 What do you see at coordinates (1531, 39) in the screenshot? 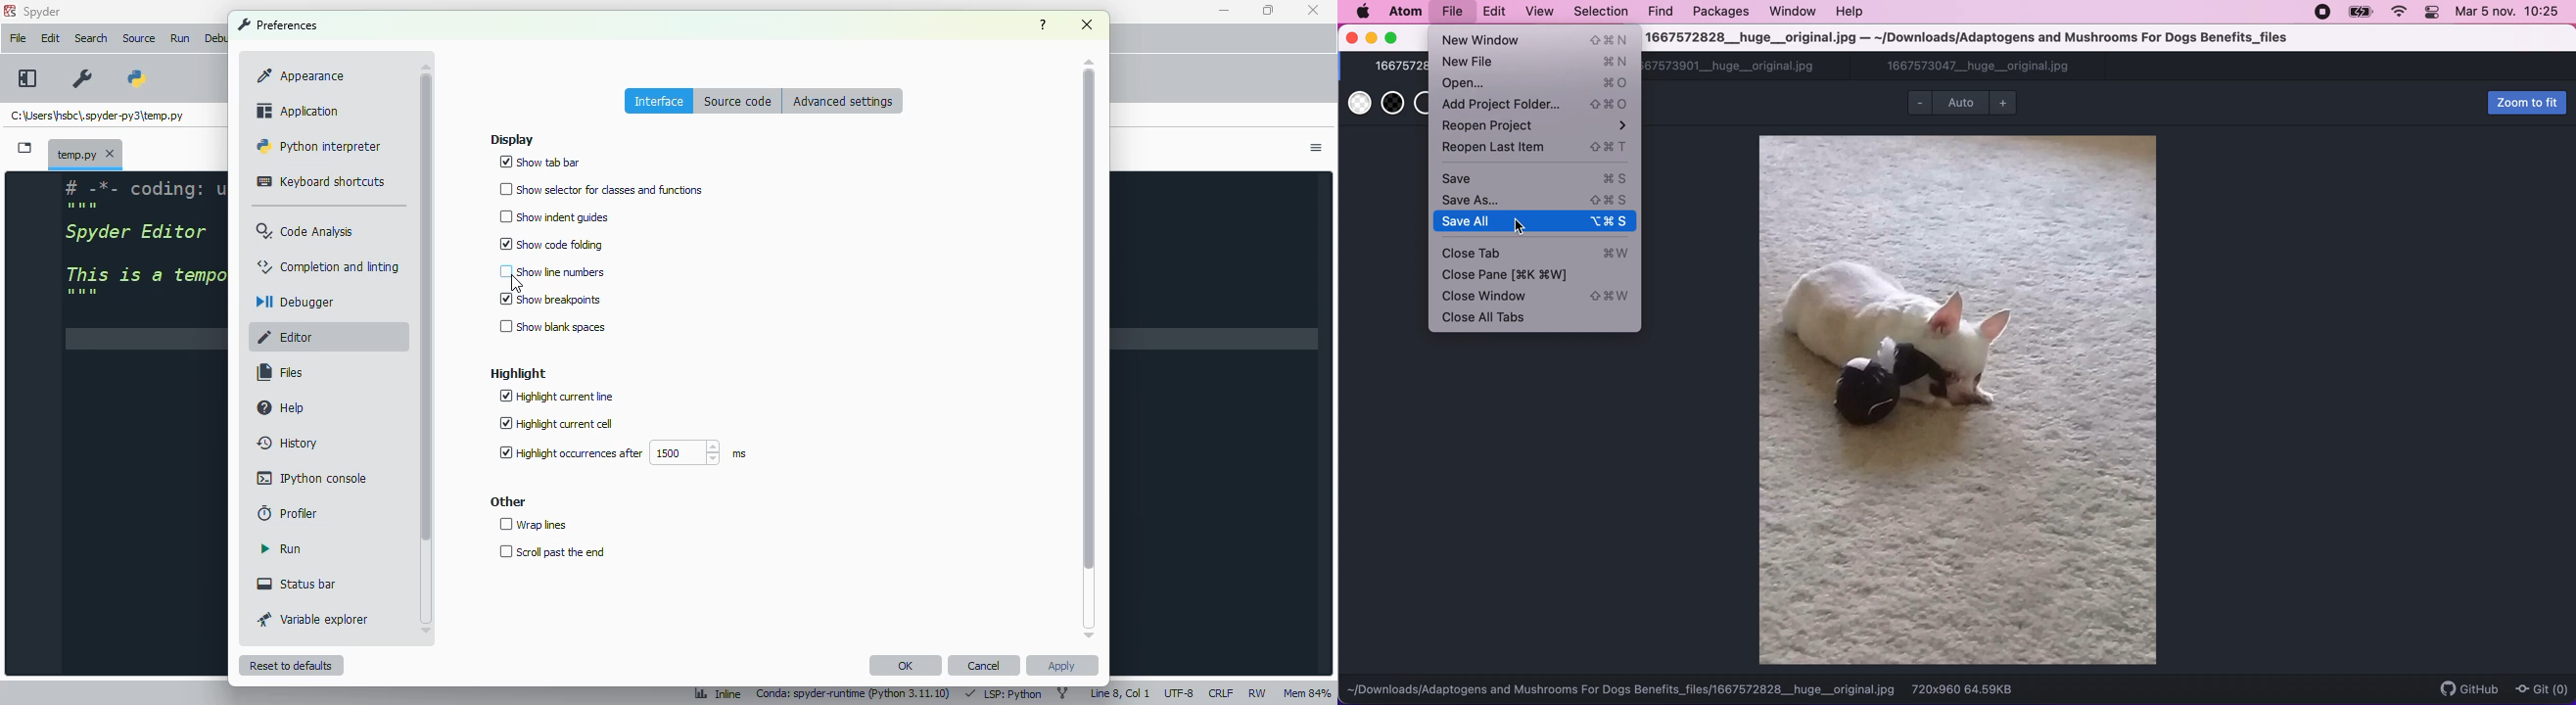
I see `new window` at bounding box center [1531, 39].